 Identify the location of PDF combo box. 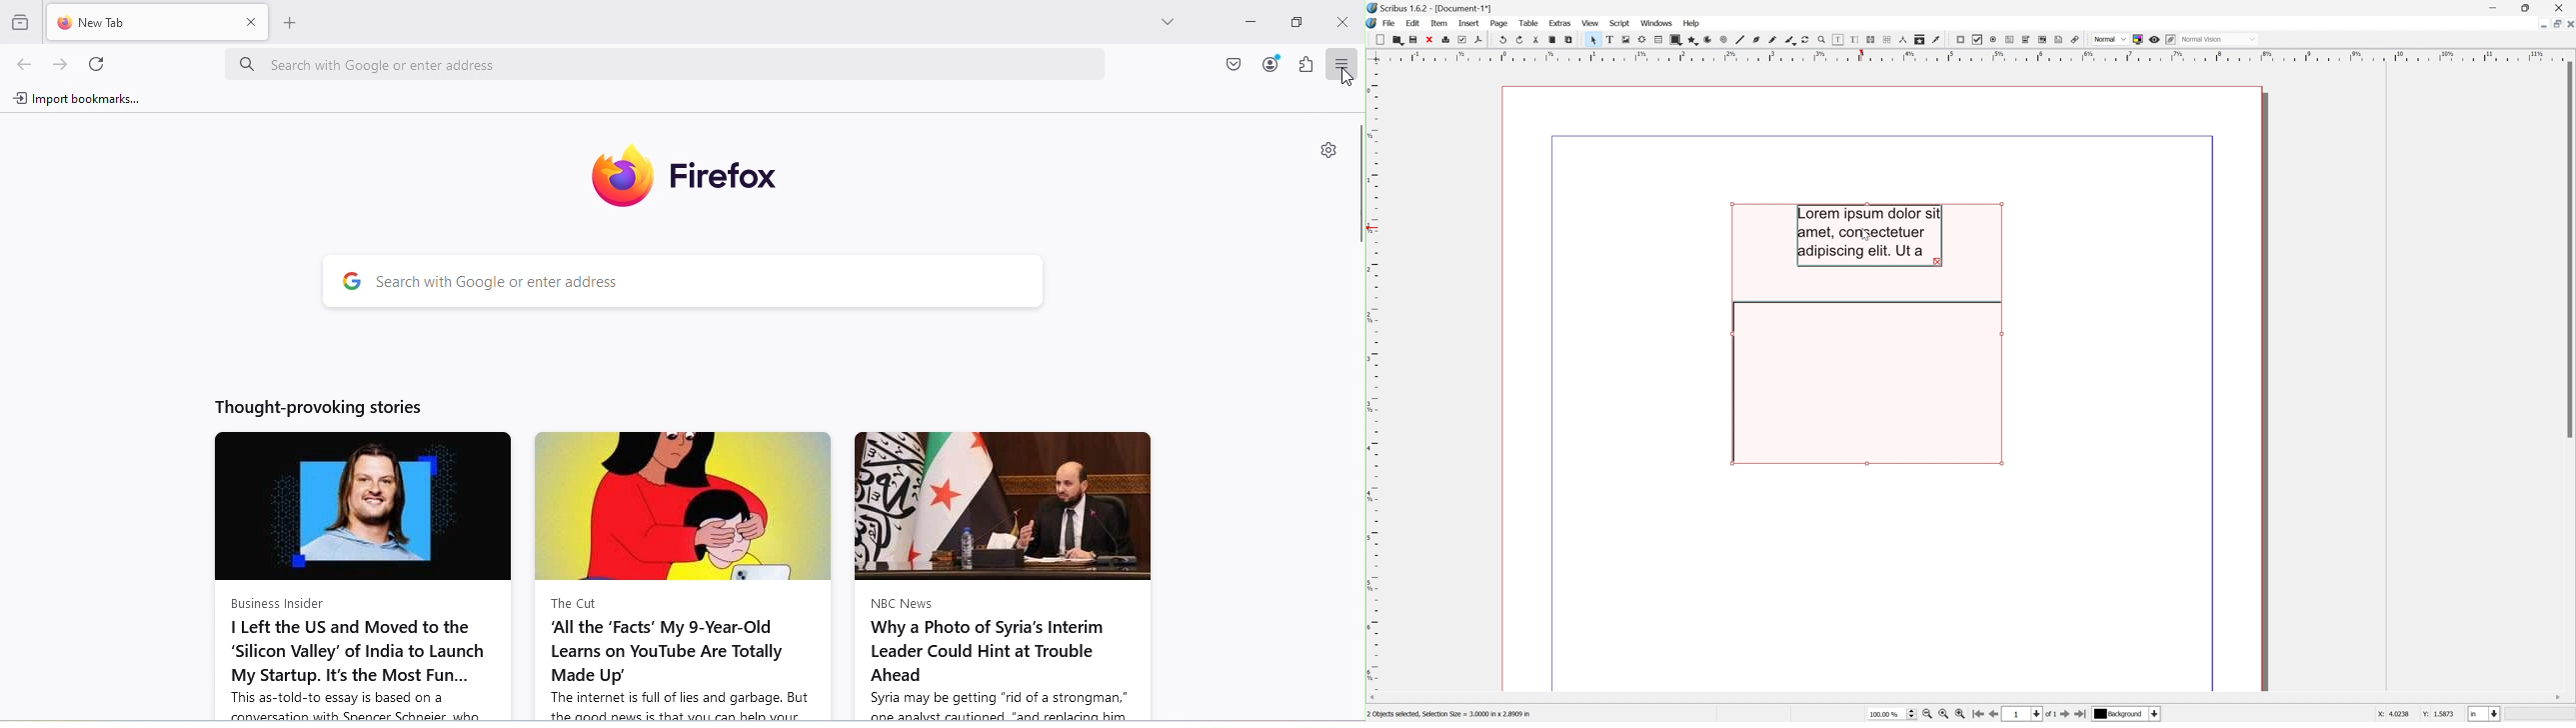
(2025, 38).